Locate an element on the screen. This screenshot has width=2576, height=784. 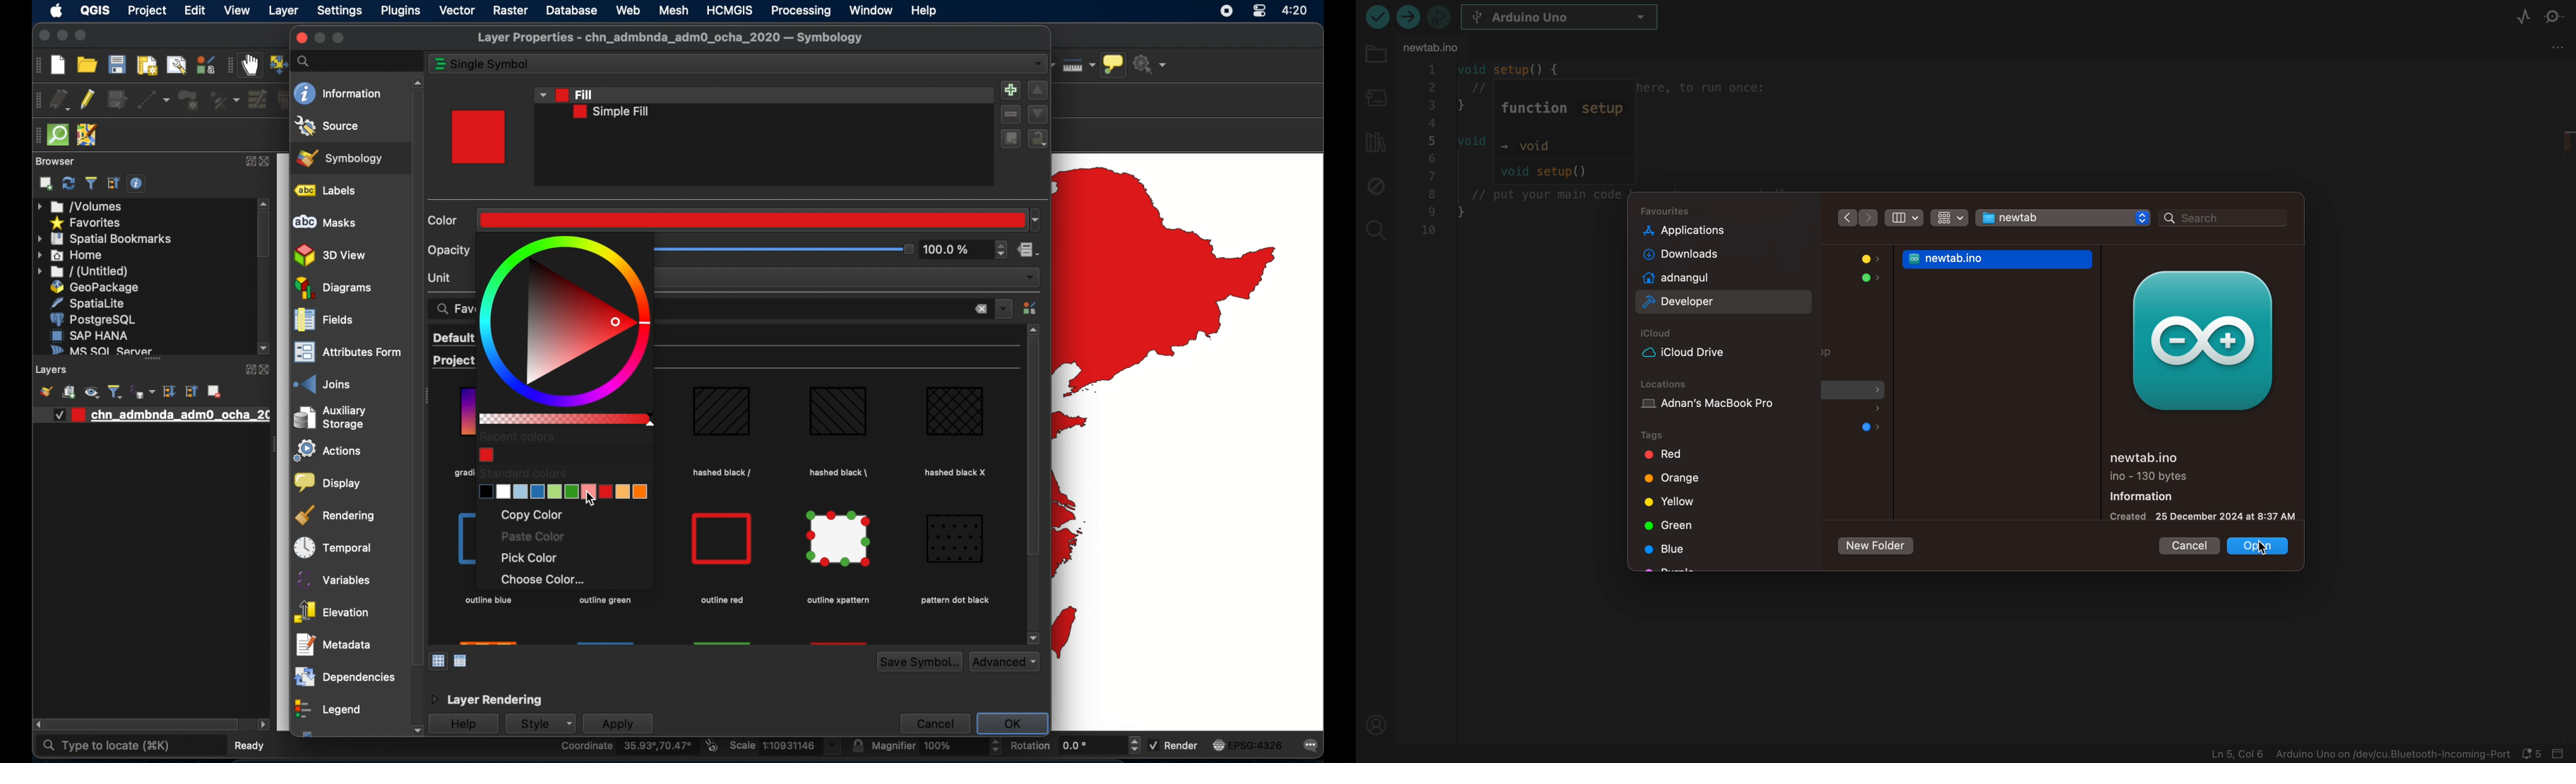
setting is located at coordinates (2558, 47).